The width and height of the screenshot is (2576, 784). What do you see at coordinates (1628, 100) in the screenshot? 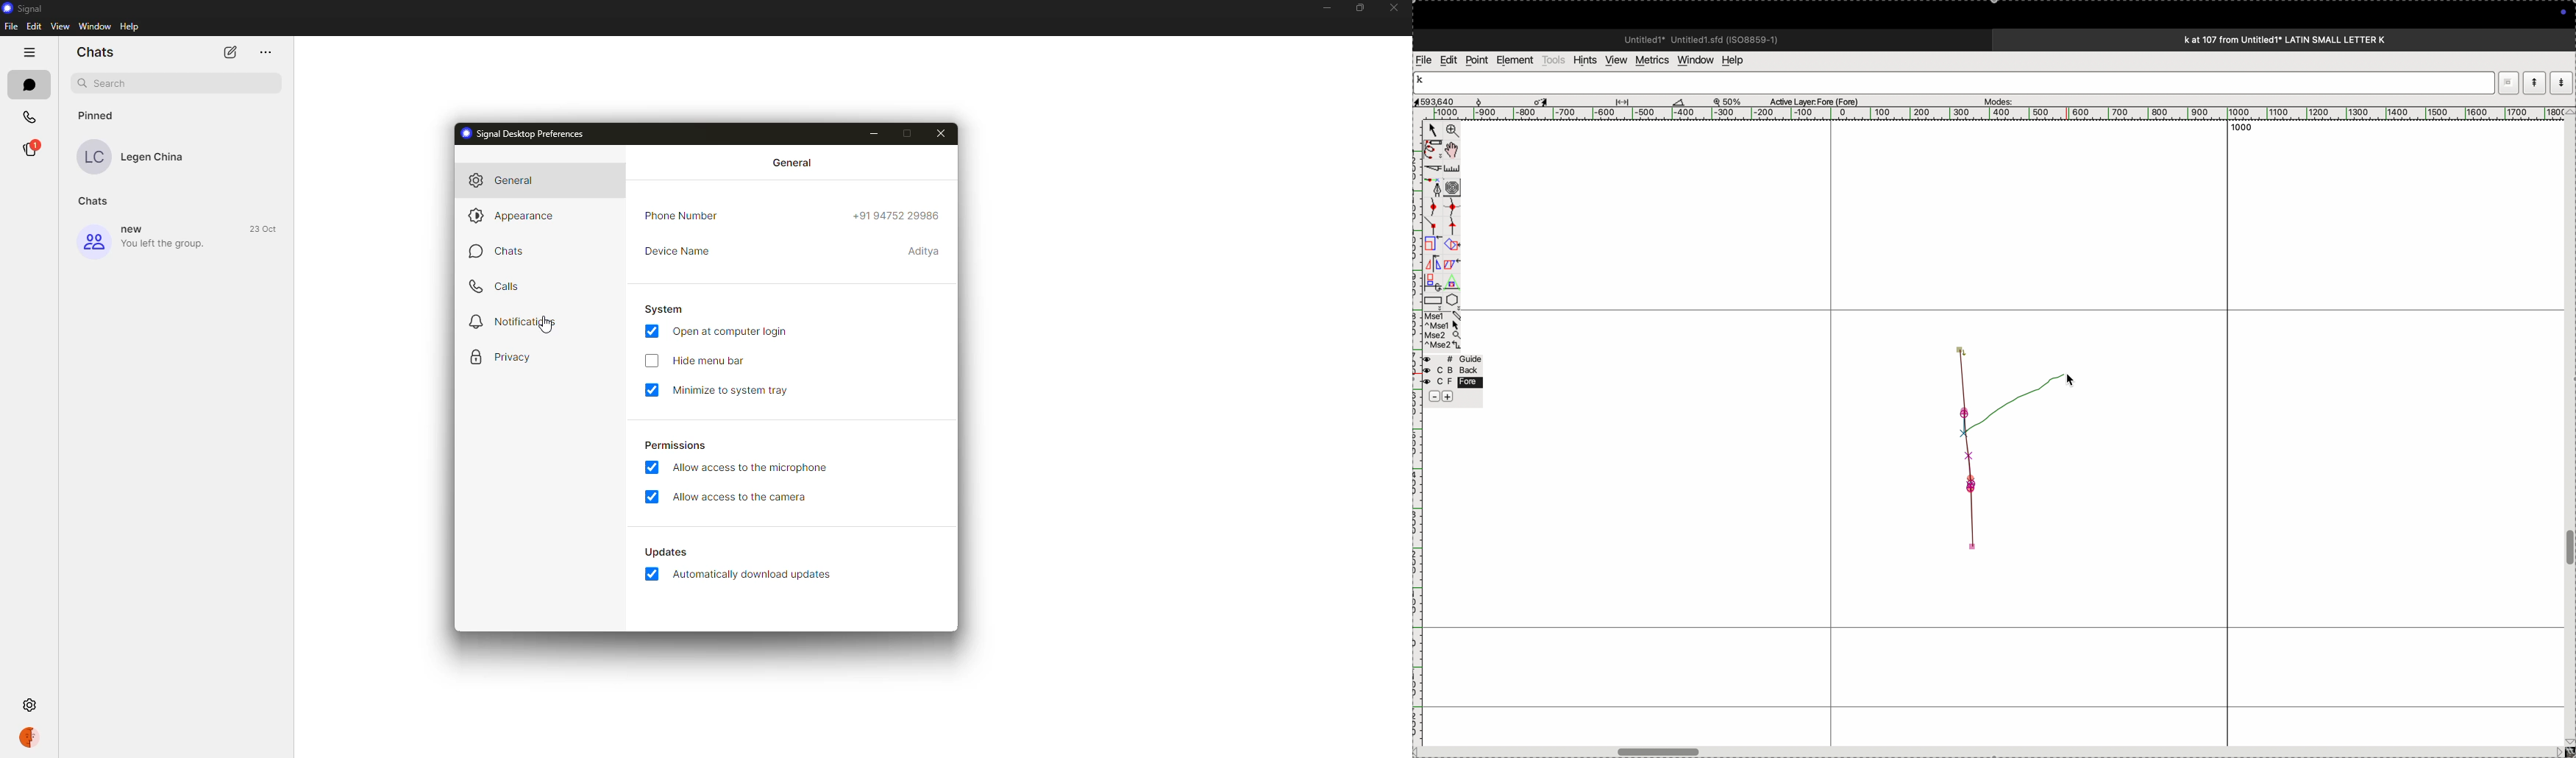
I see `drang` at bounding box center [1628, 100].